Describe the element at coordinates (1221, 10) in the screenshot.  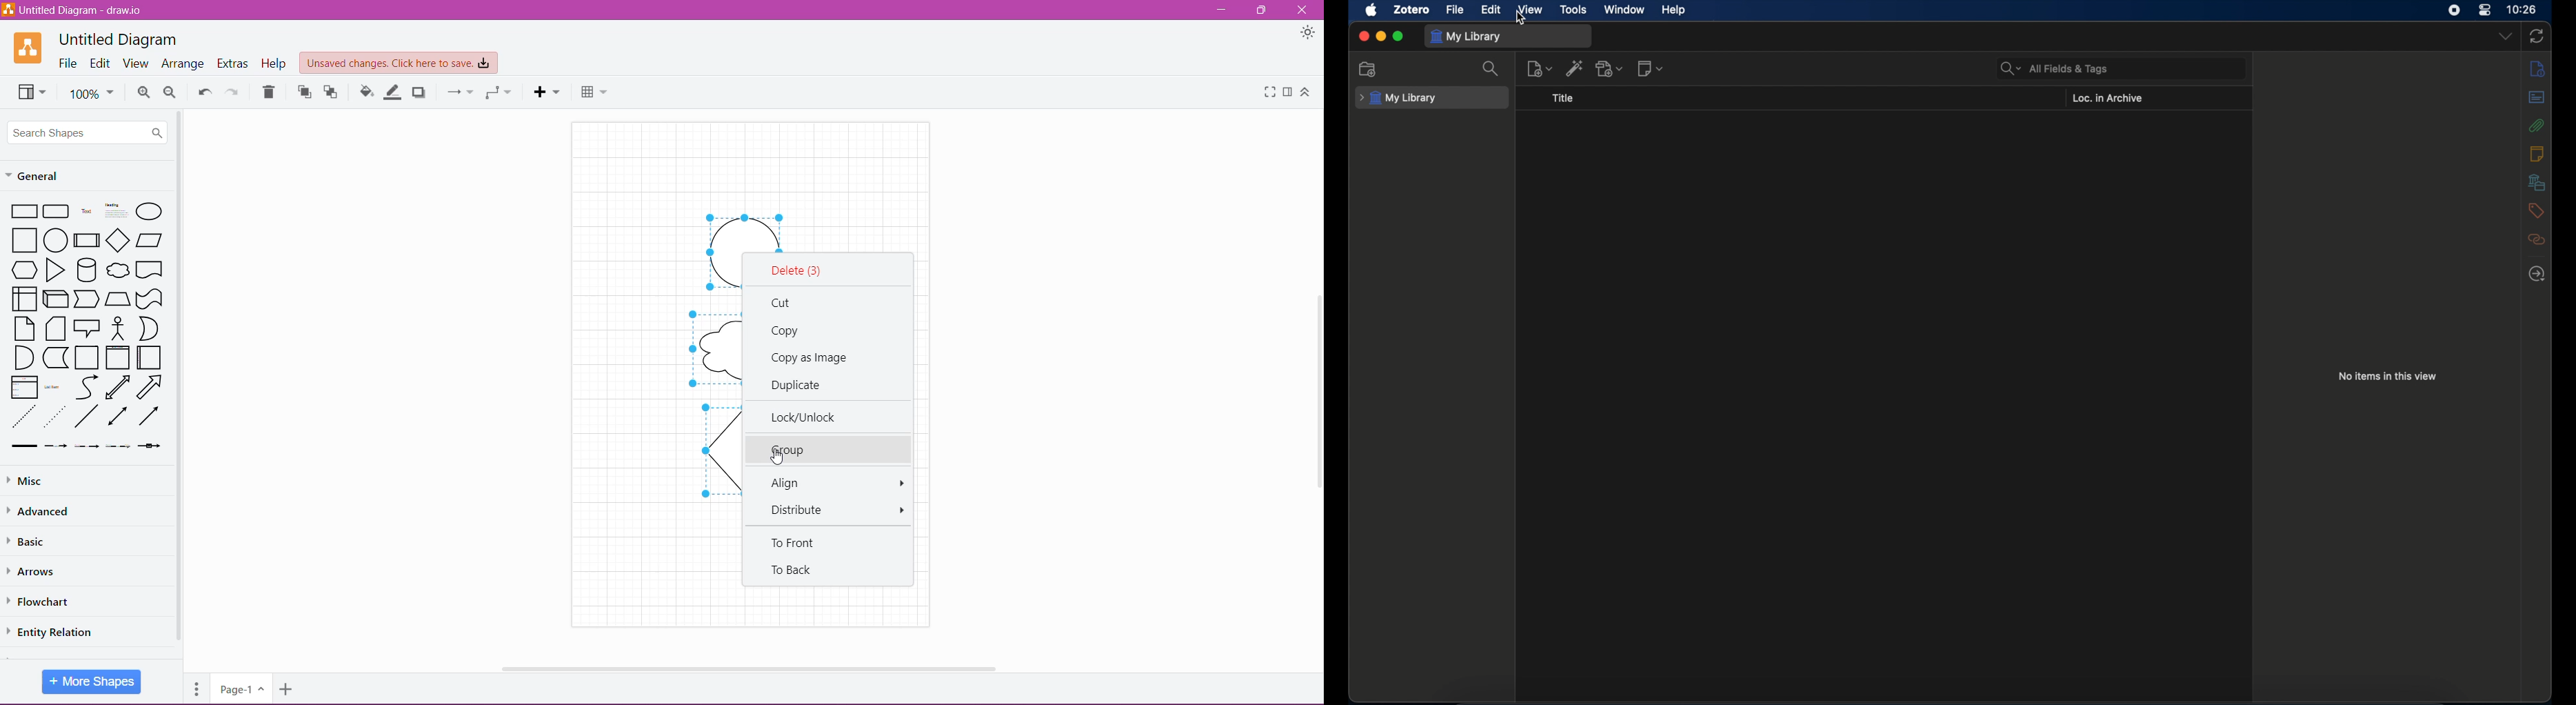
I see `Minimize` at that location.